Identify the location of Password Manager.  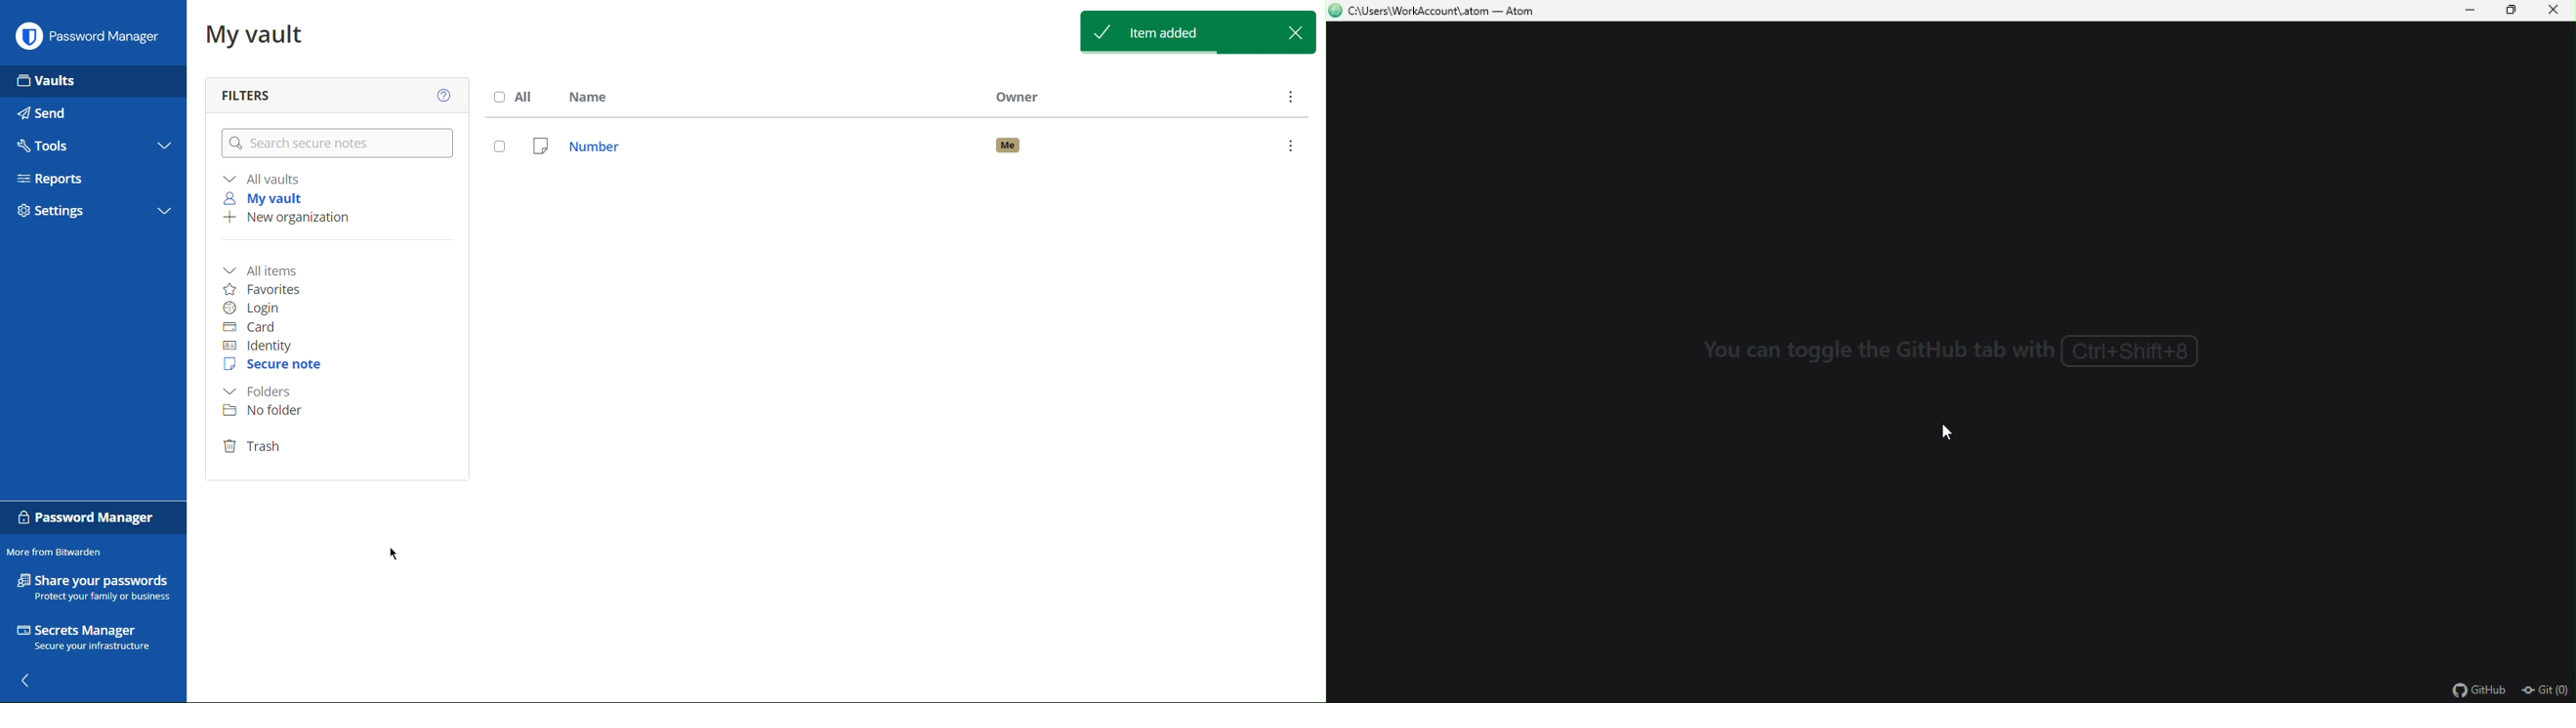
(89, 33).